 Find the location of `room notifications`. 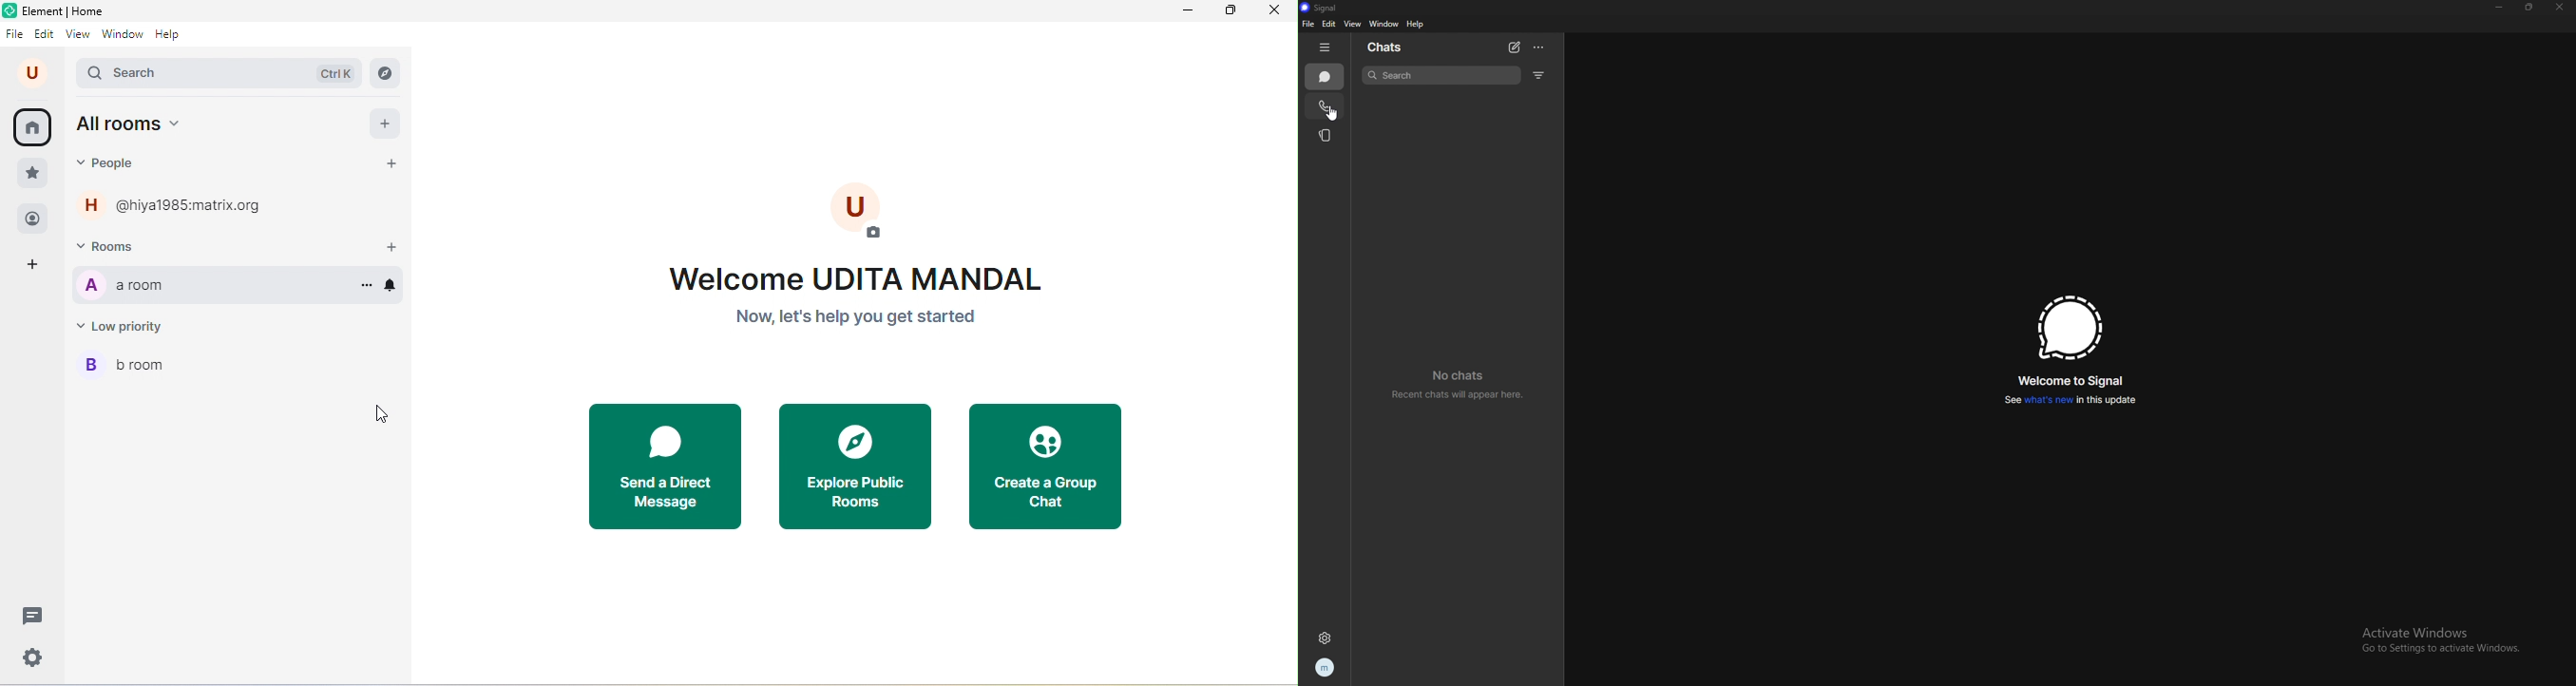

room notifications is located at coordinates (393, 287).